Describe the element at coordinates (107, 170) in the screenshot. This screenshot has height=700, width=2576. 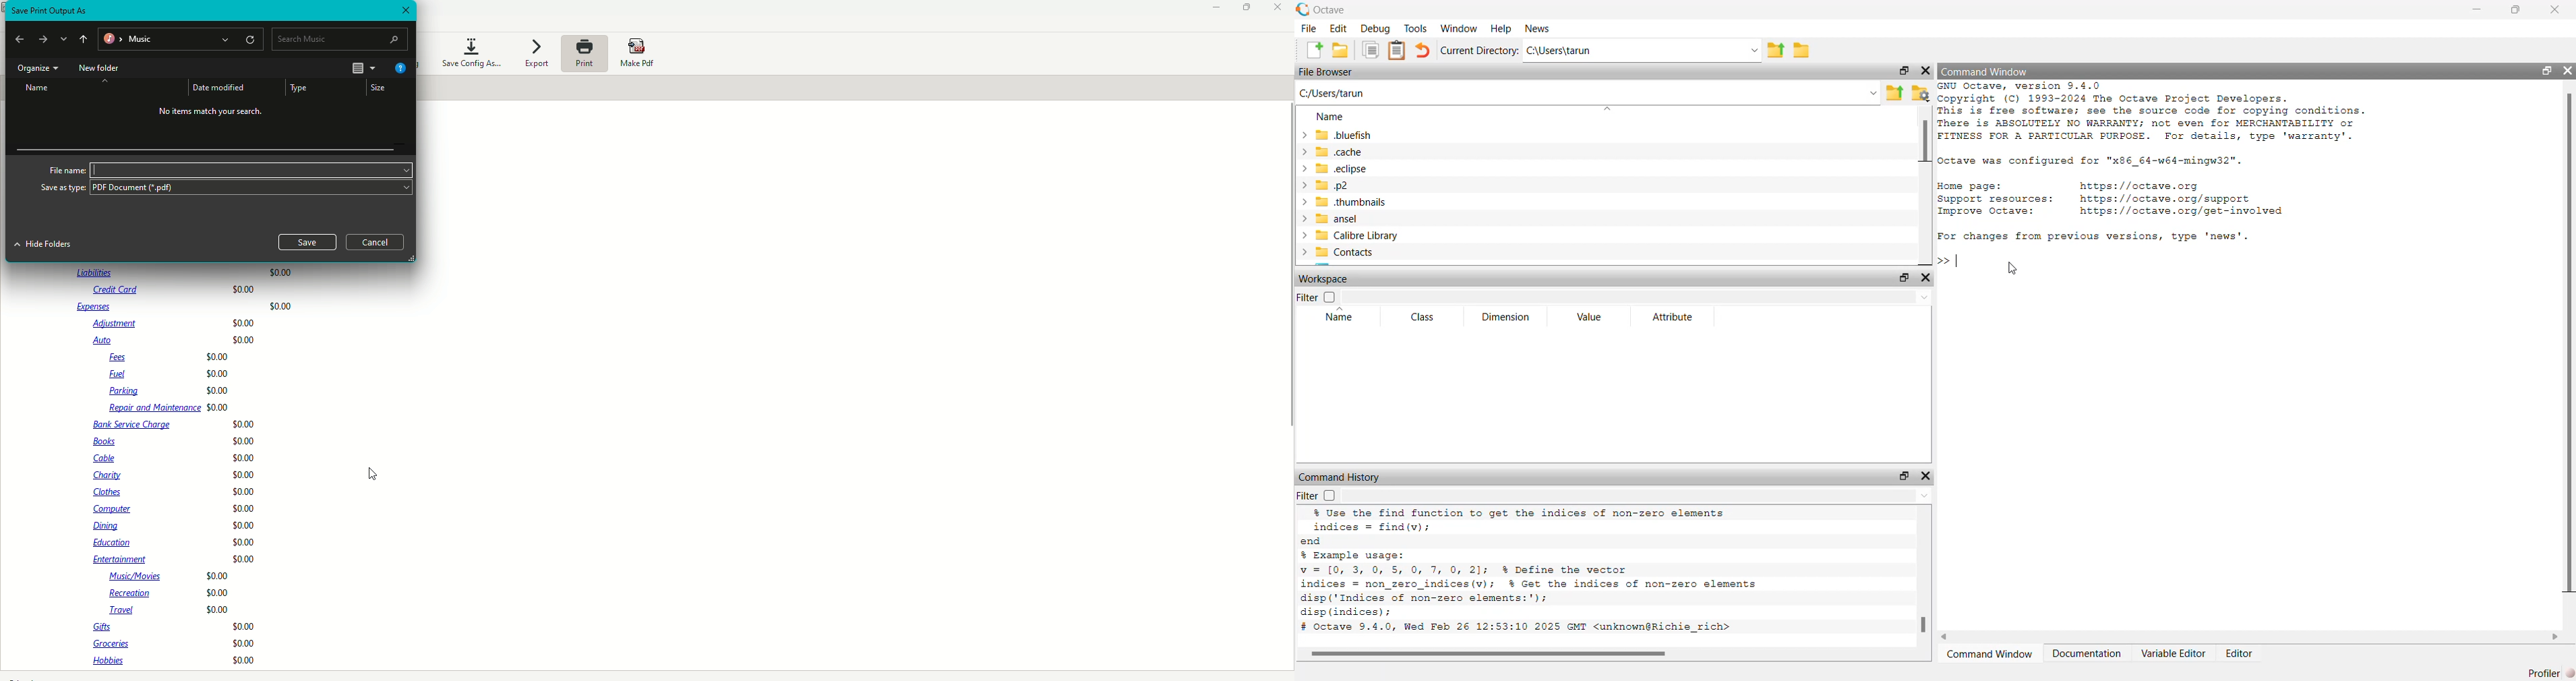
I see `Report` at that location.